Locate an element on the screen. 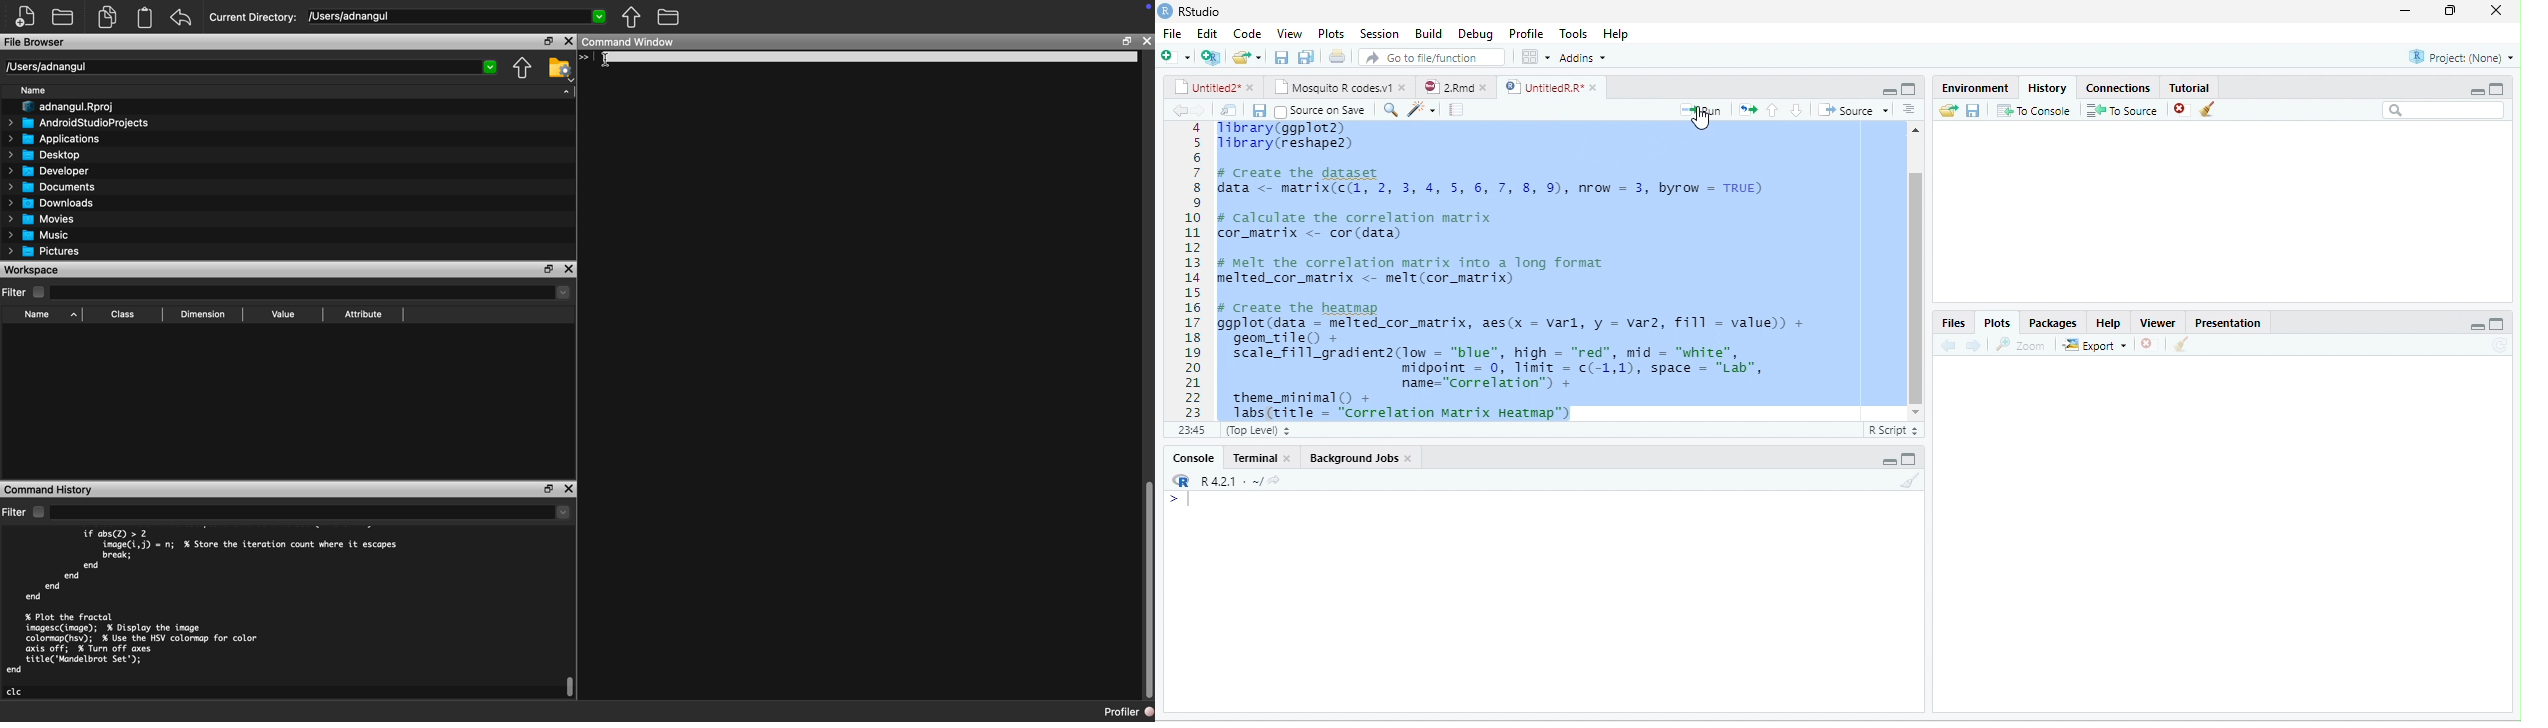  connections is located at coordinates (2116, 86).